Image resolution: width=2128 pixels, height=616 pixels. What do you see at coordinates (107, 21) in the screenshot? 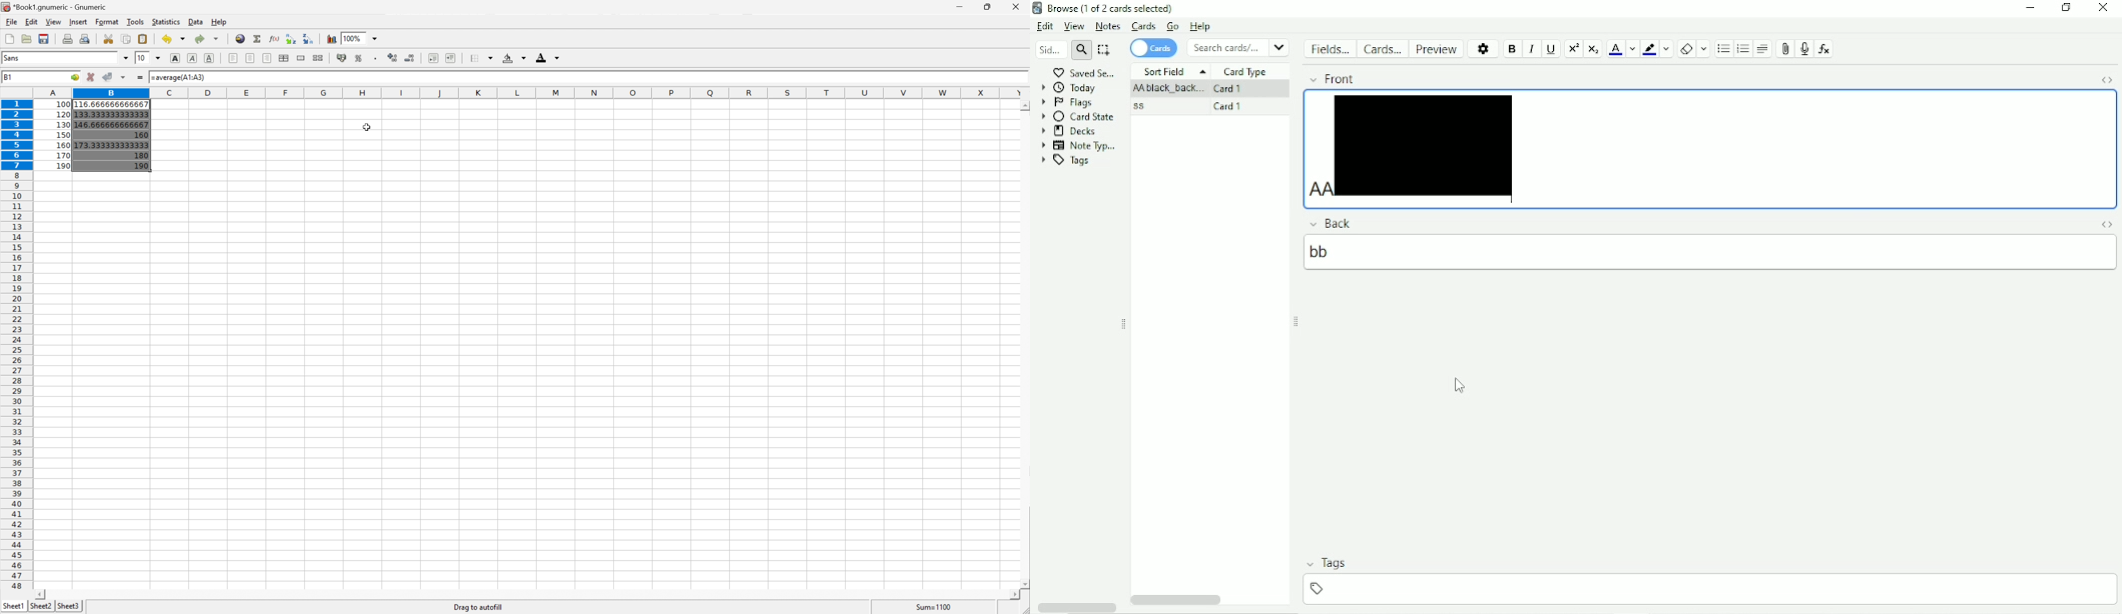
I see `Format` at bounding box center [107, 21].